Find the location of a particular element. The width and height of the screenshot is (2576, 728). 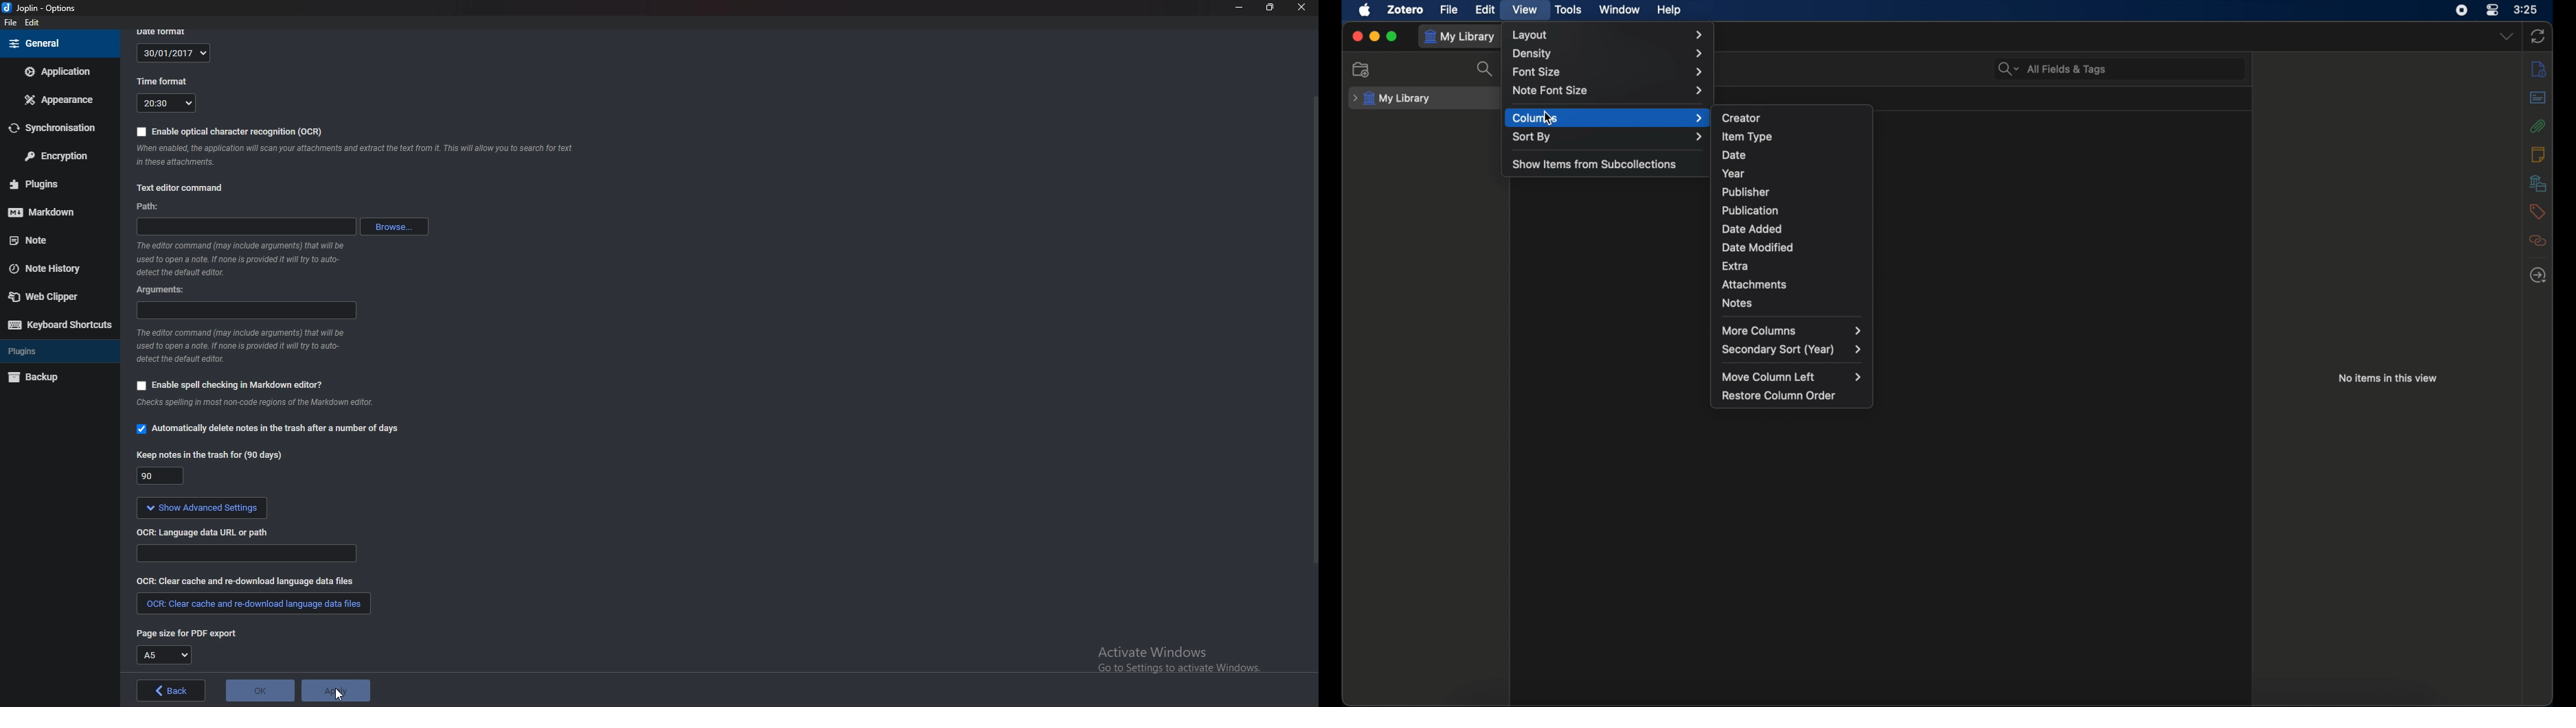

o C R language data url or path is located at coordinates (204, 534).